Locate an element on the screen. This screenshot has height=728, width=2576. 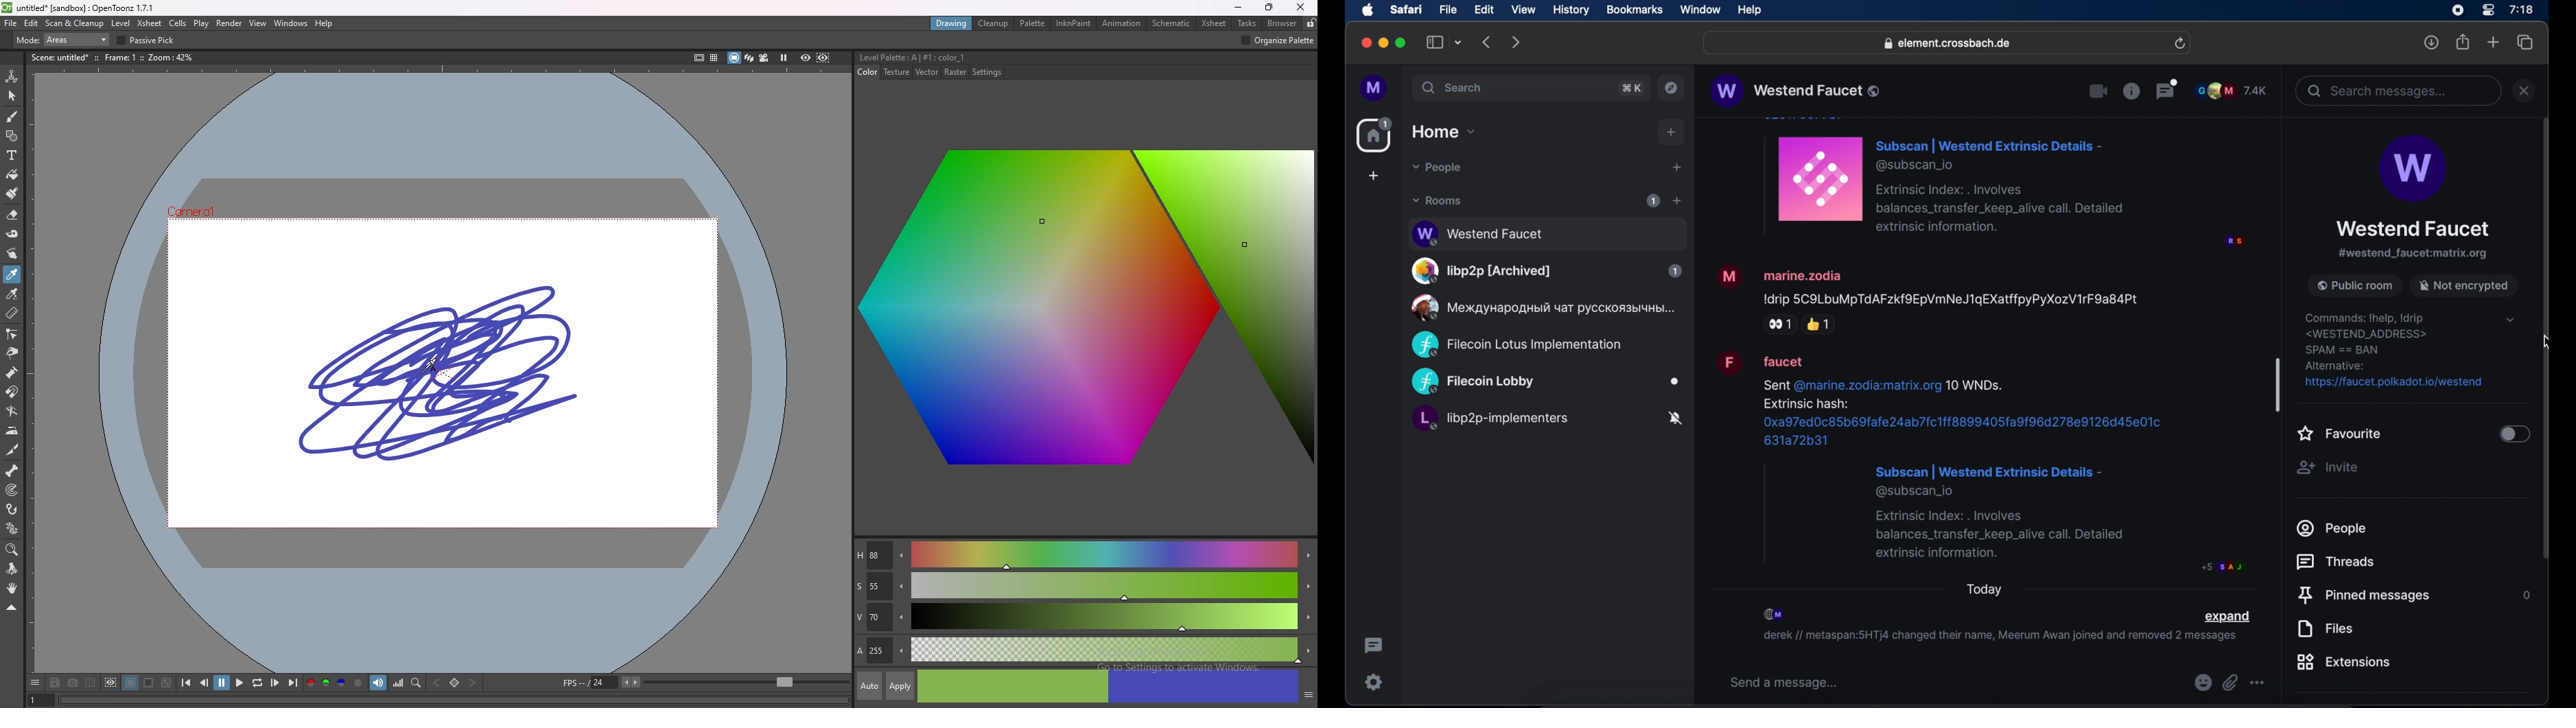
people is located at coordinates (2333, 529).